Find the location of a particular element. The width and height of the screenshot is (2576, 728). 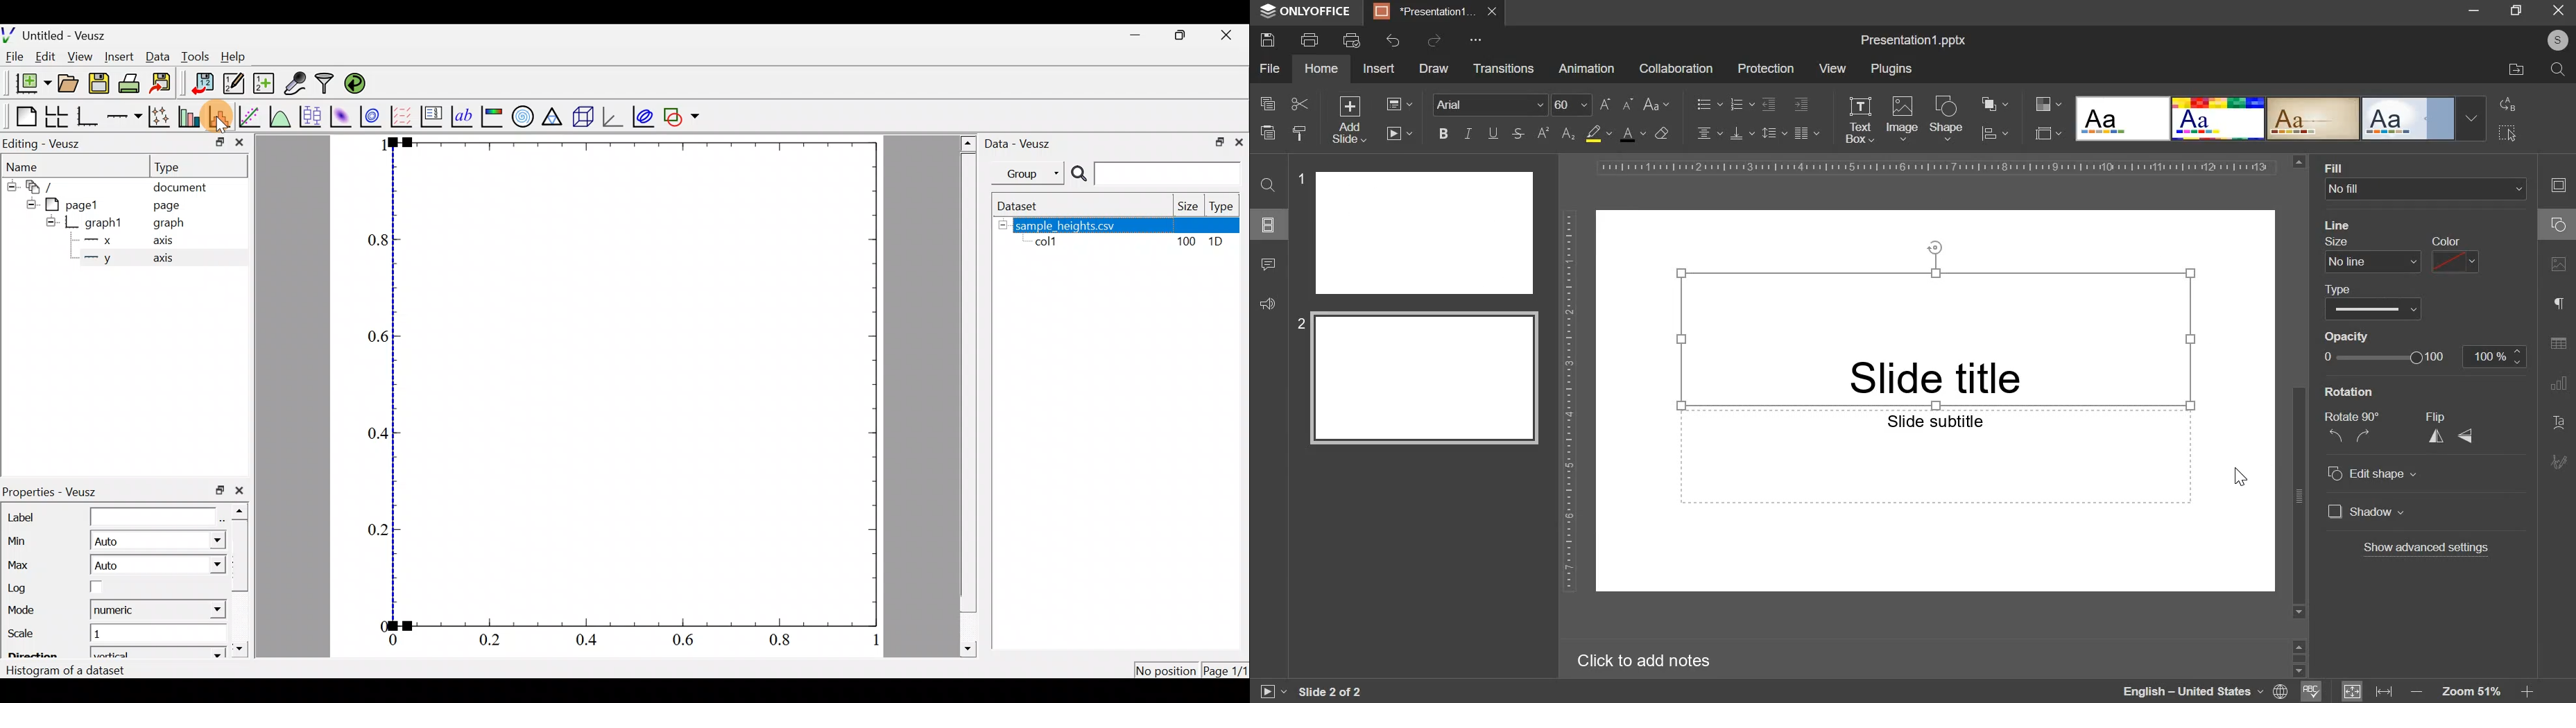

close is located at coordinates (1492, 11).